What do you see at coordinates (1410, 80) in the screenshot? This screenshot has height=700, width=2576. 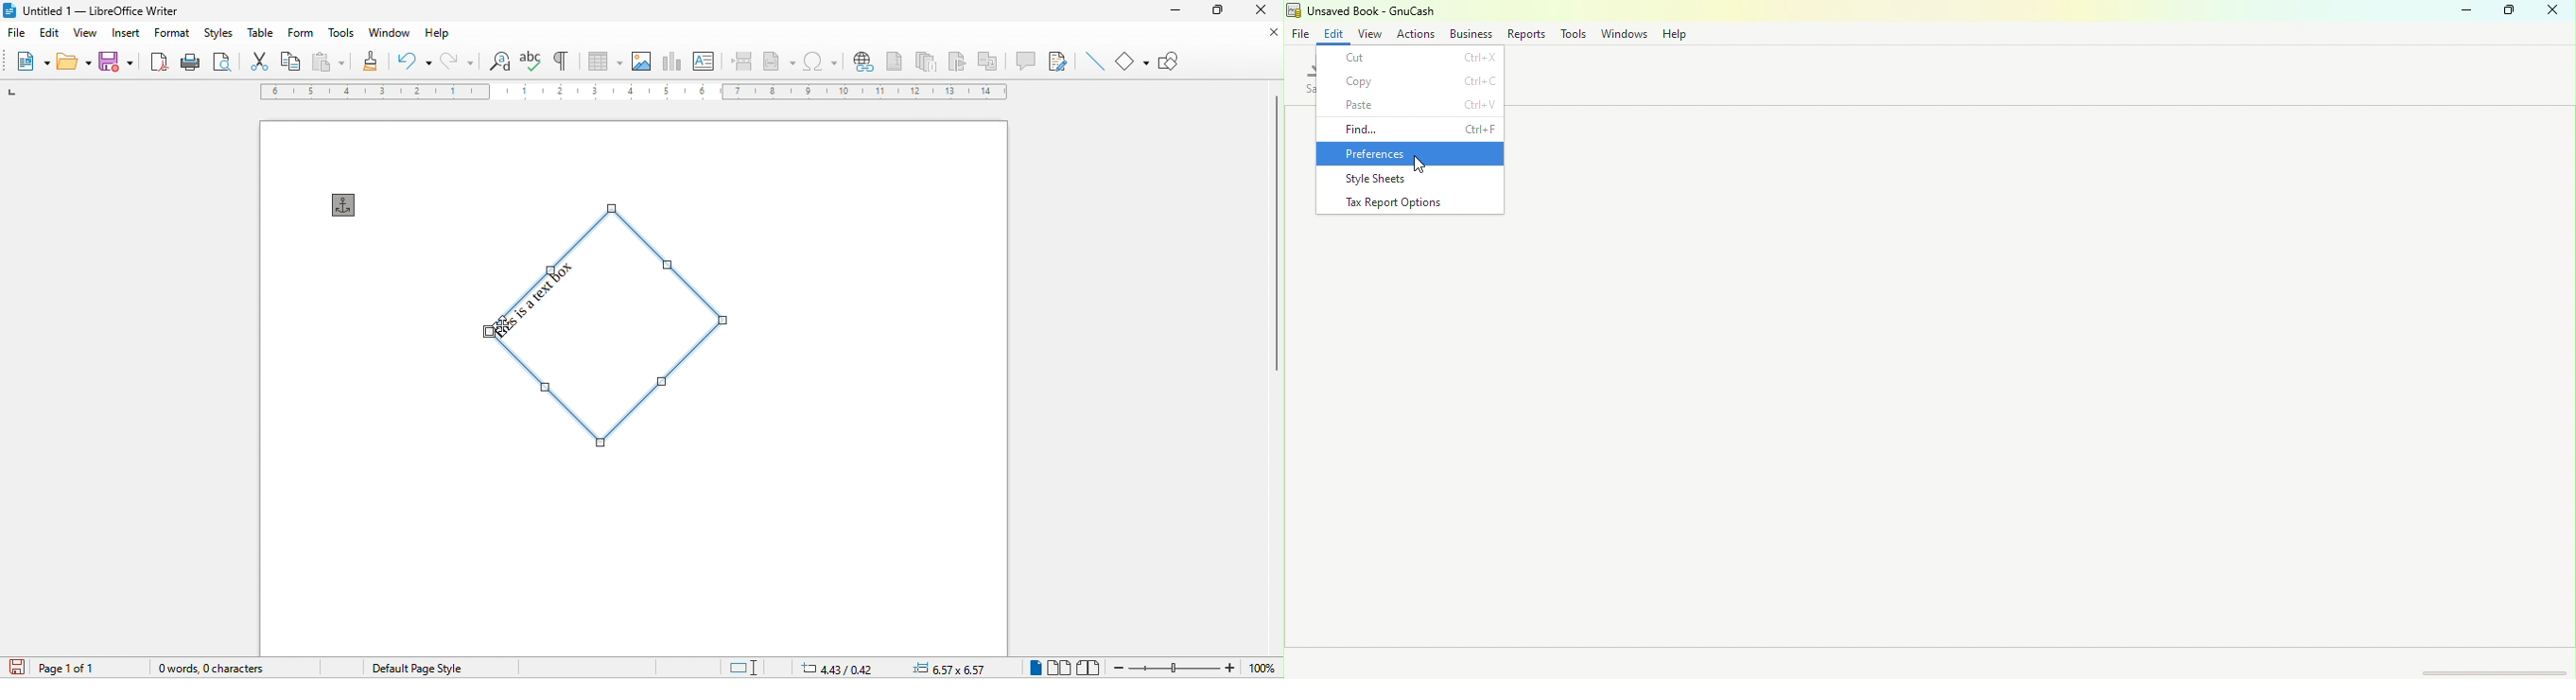 I see `Copy` at bounding box center [1410, 80].